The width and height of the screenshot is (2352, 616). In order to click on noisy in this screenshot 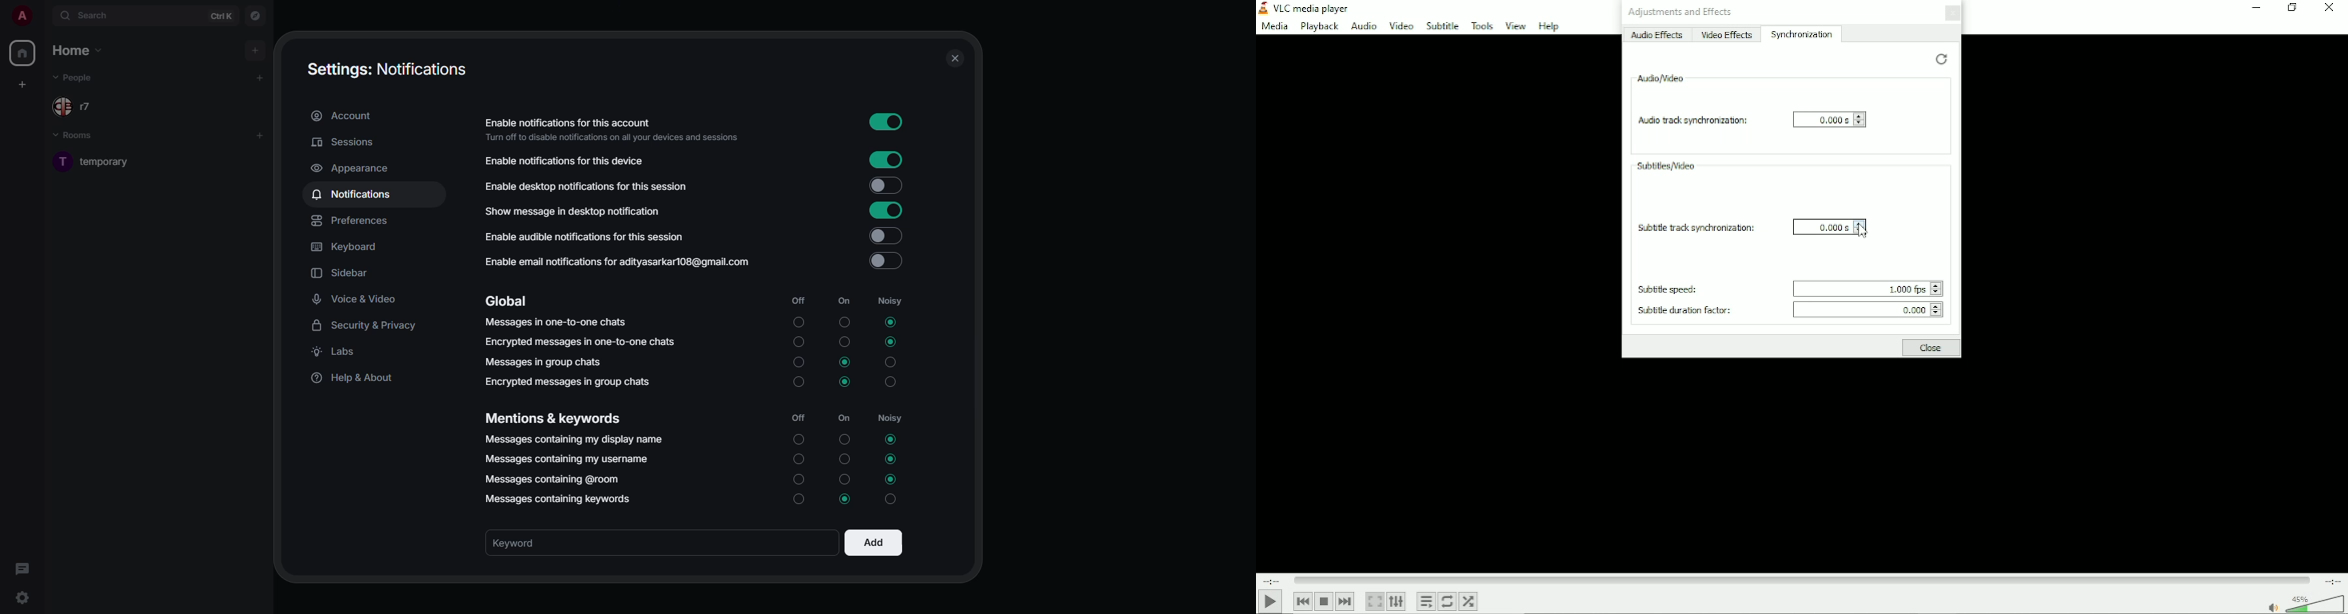, I will do `click(891, 362)`.